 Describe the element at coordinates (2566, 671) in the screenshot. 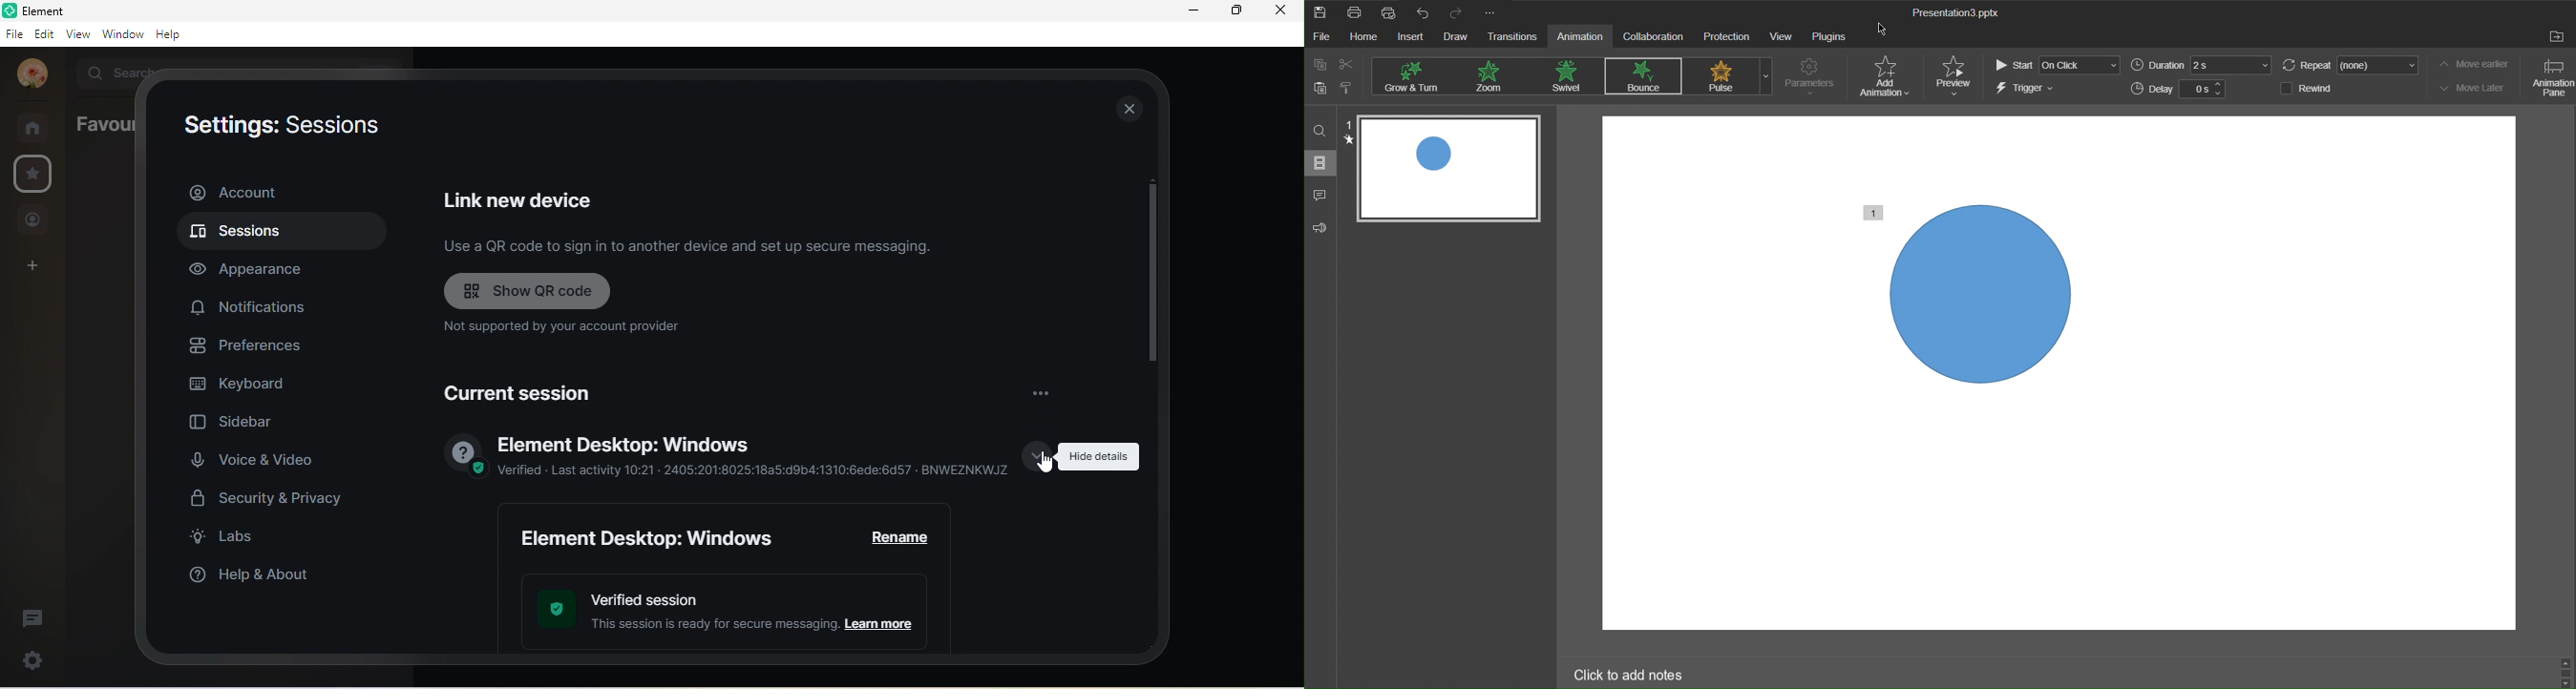

I see `scroll` at that location.